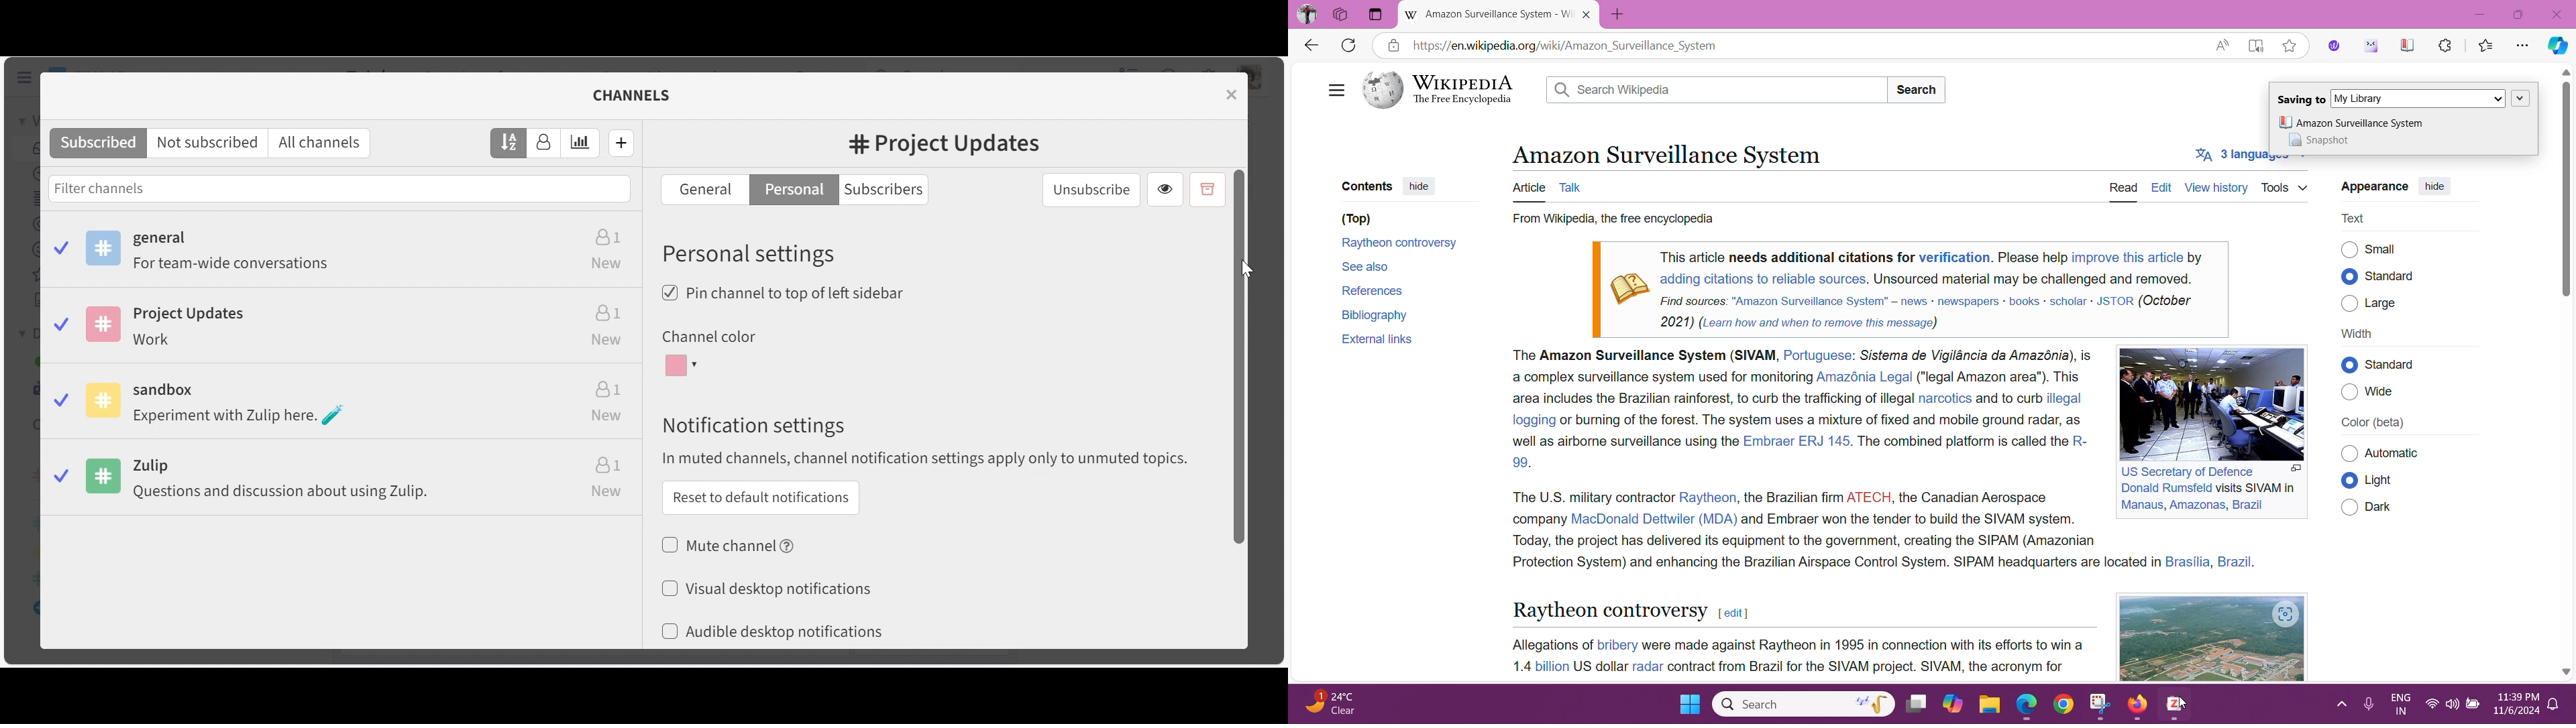 This screenshot has width=2576, height=728. What do you see at coordinates (1342, 15) in the screenshot?
I see `` at bounding box center [1342, 15].